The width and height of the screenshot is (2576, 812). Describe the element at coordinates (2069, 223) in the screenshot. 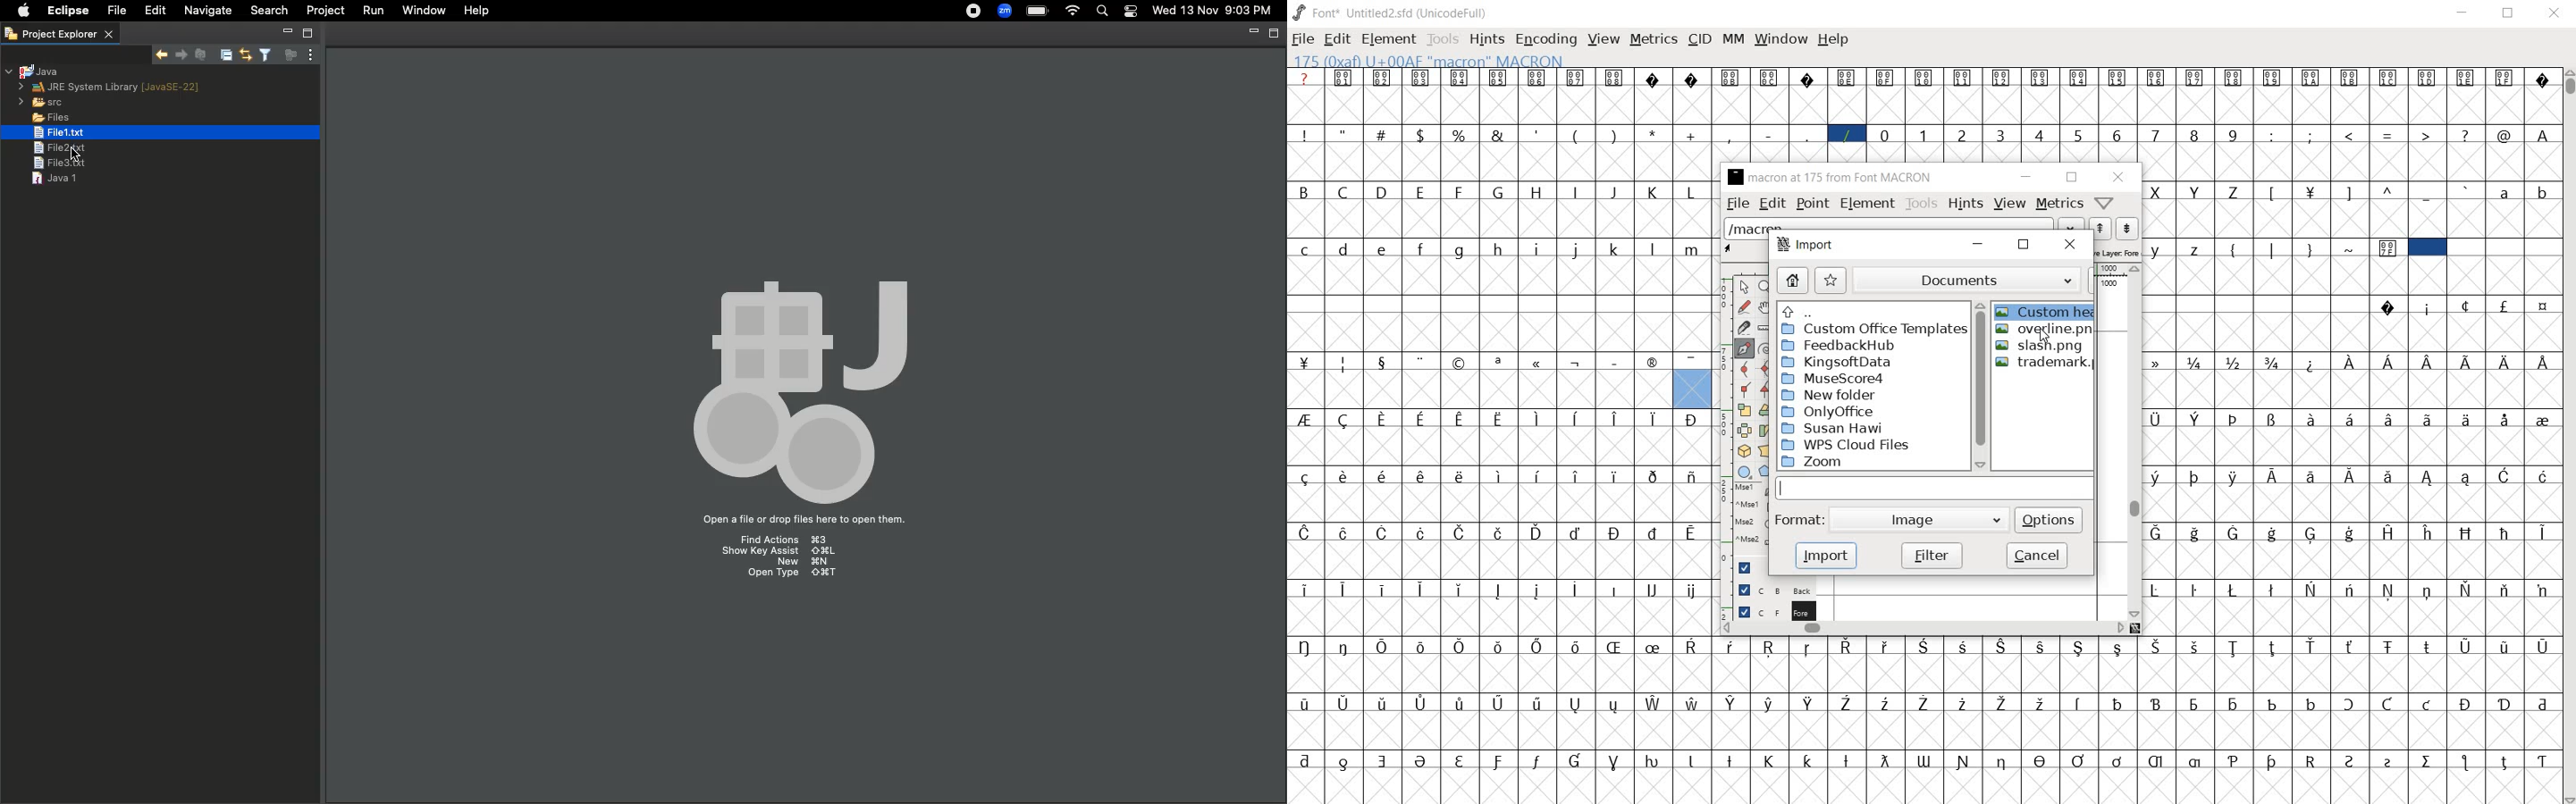

I see `drop down` at that location.